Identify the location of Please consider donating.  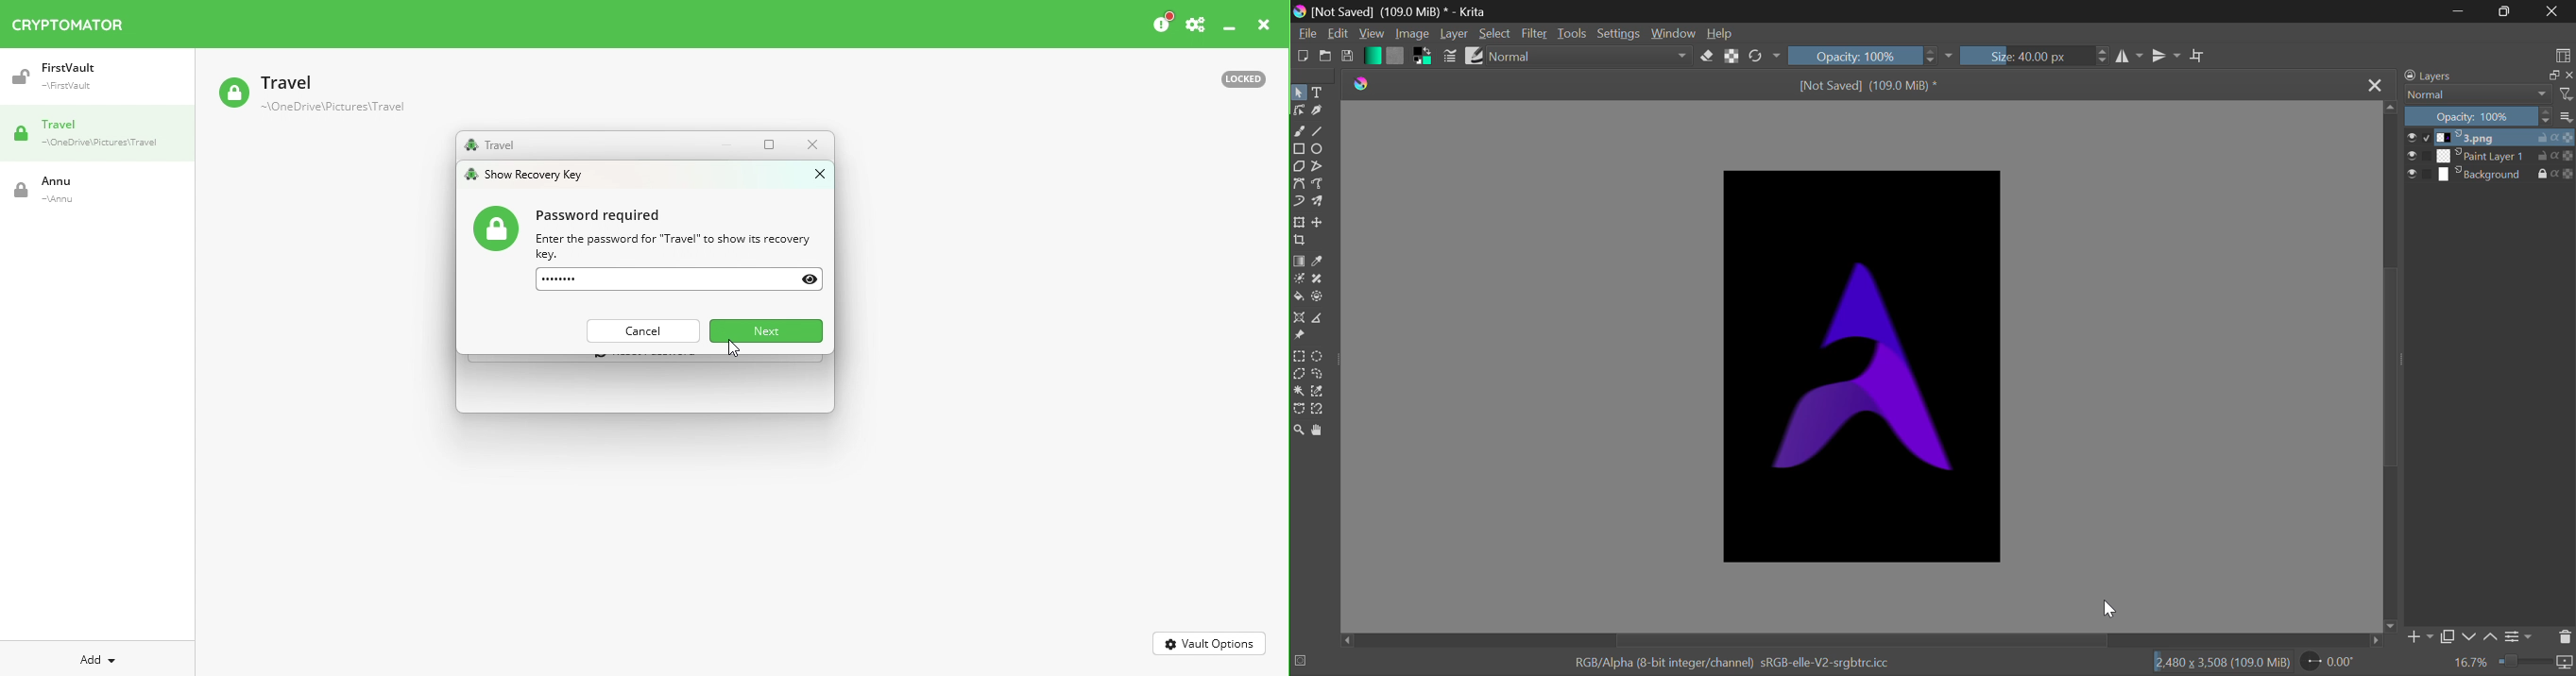
(1161, 24).